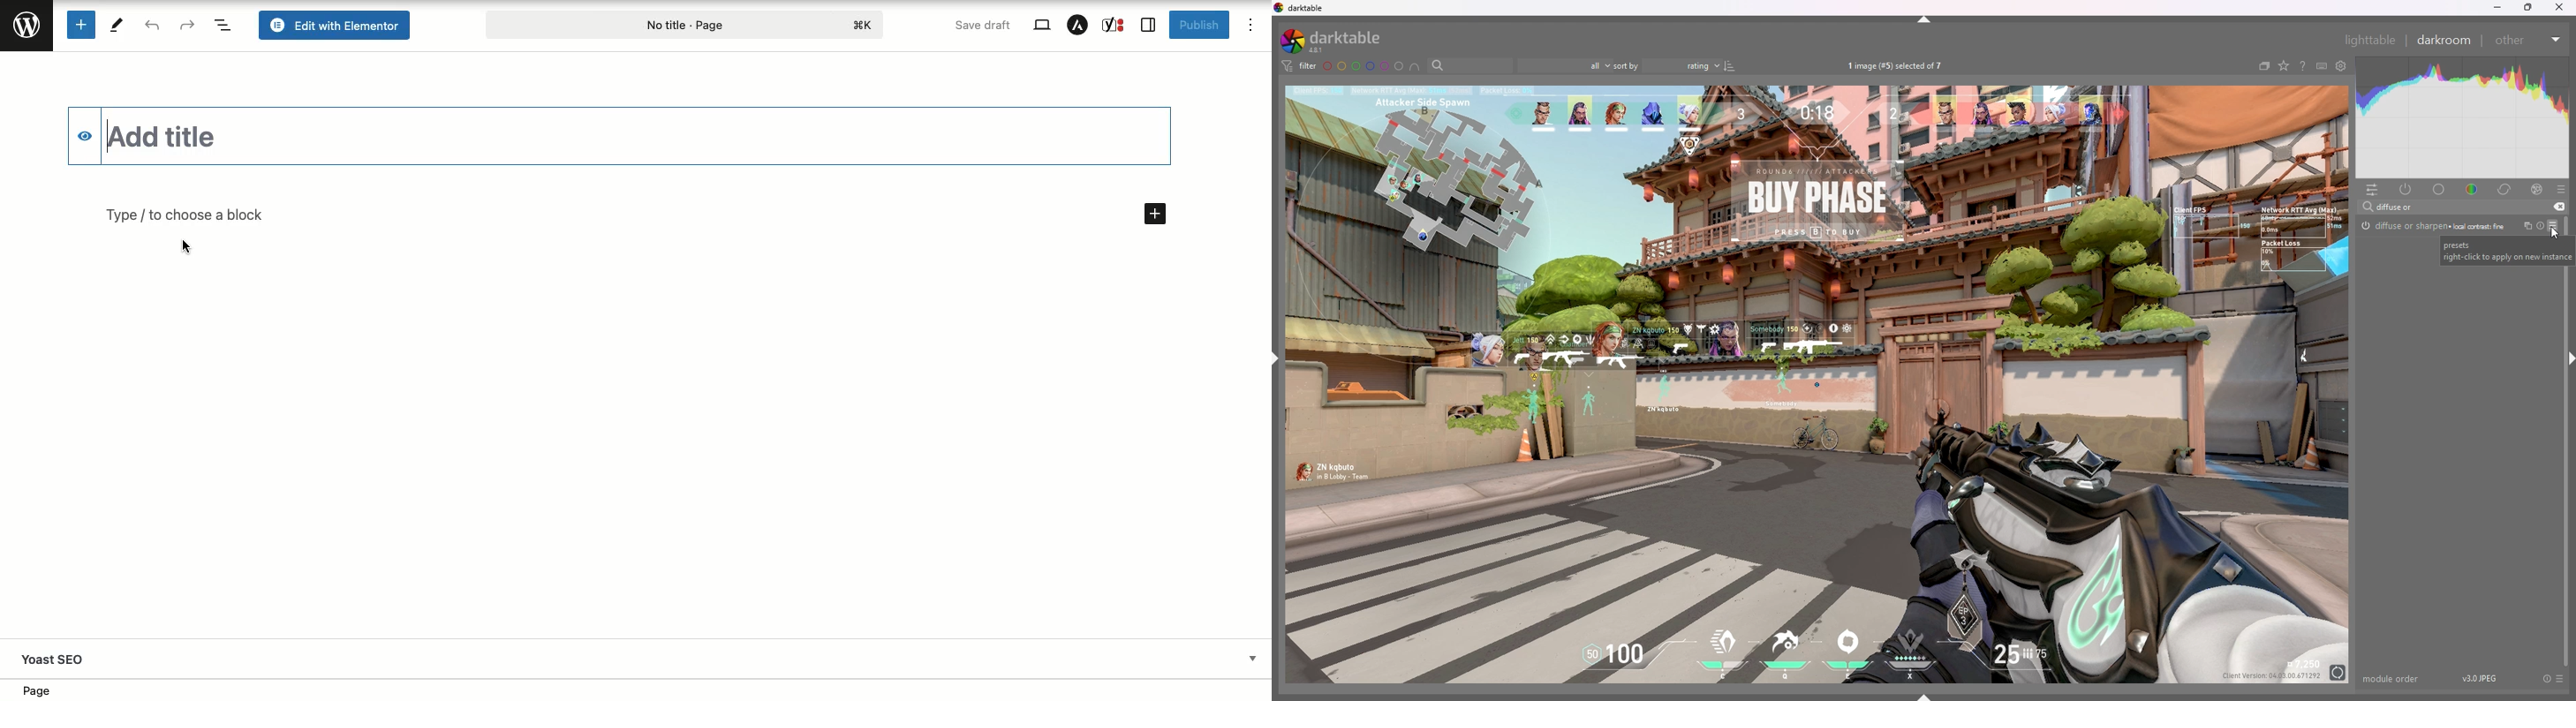 The image size is (2576, 728). Describe the element at coordinates (1730, 66) in the screenshot. I see `reverse sort order` at that location.